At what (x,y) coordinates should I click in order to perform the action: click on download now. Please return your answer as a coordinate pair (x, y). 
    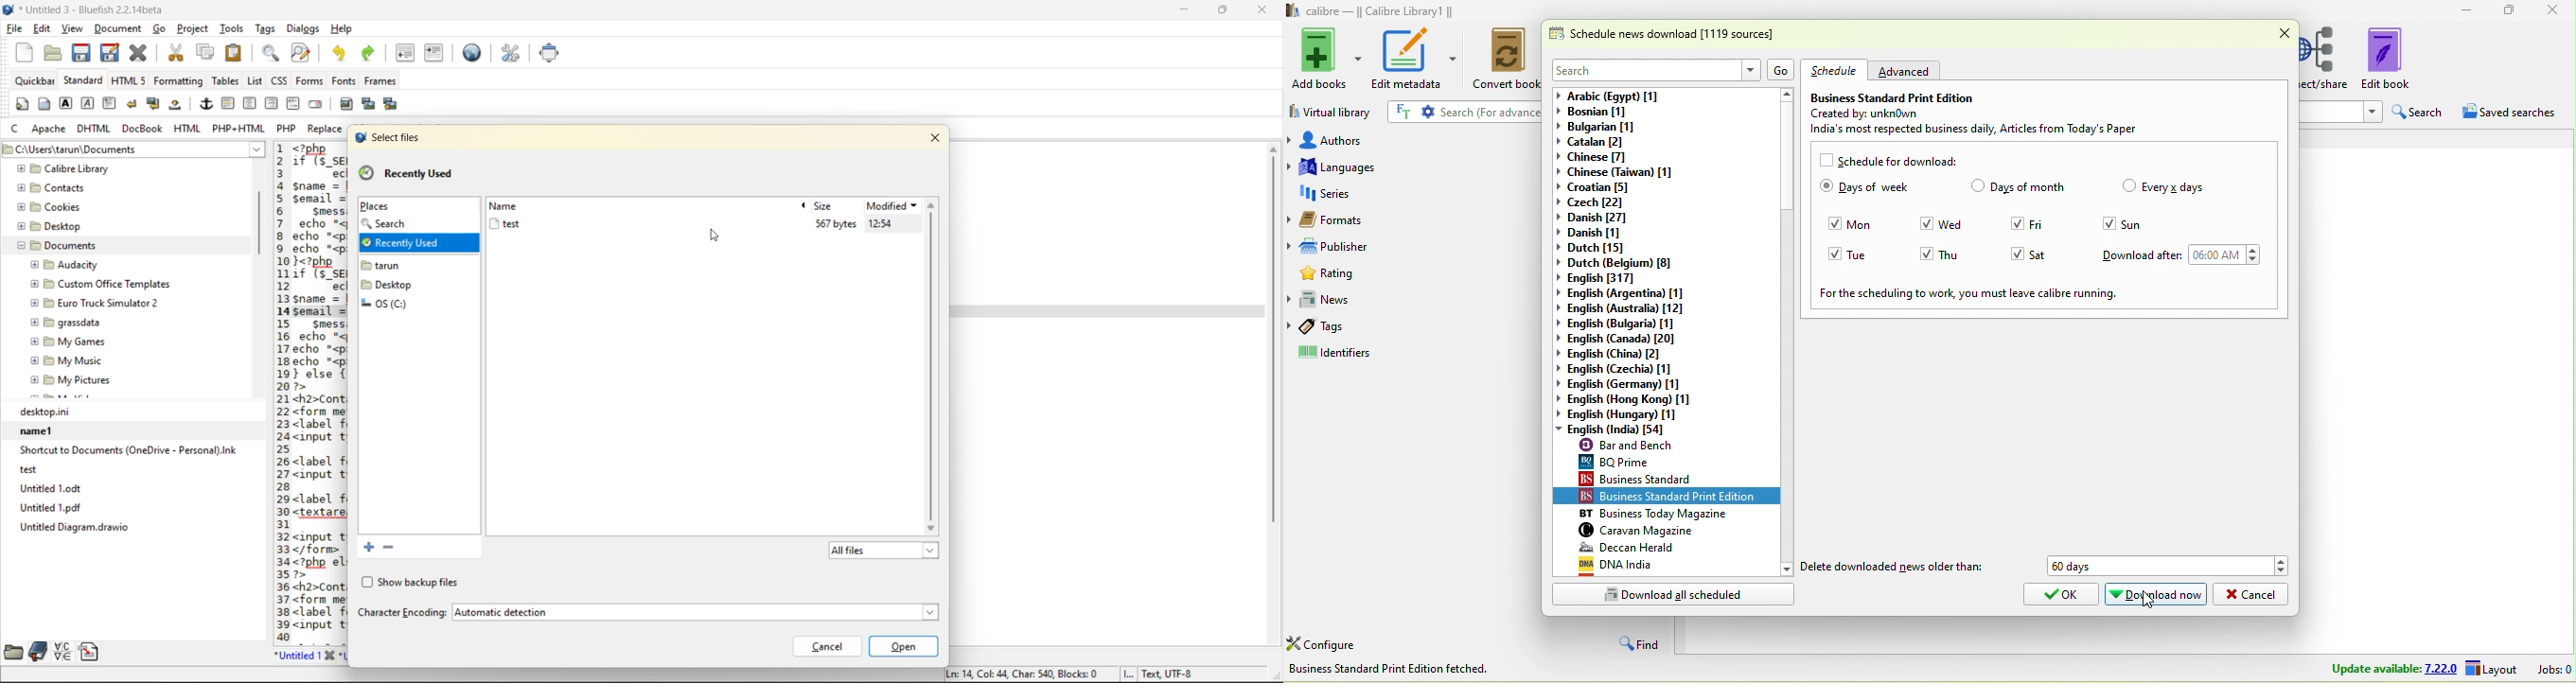
    Looking at the image, I should click on (2155, 595).